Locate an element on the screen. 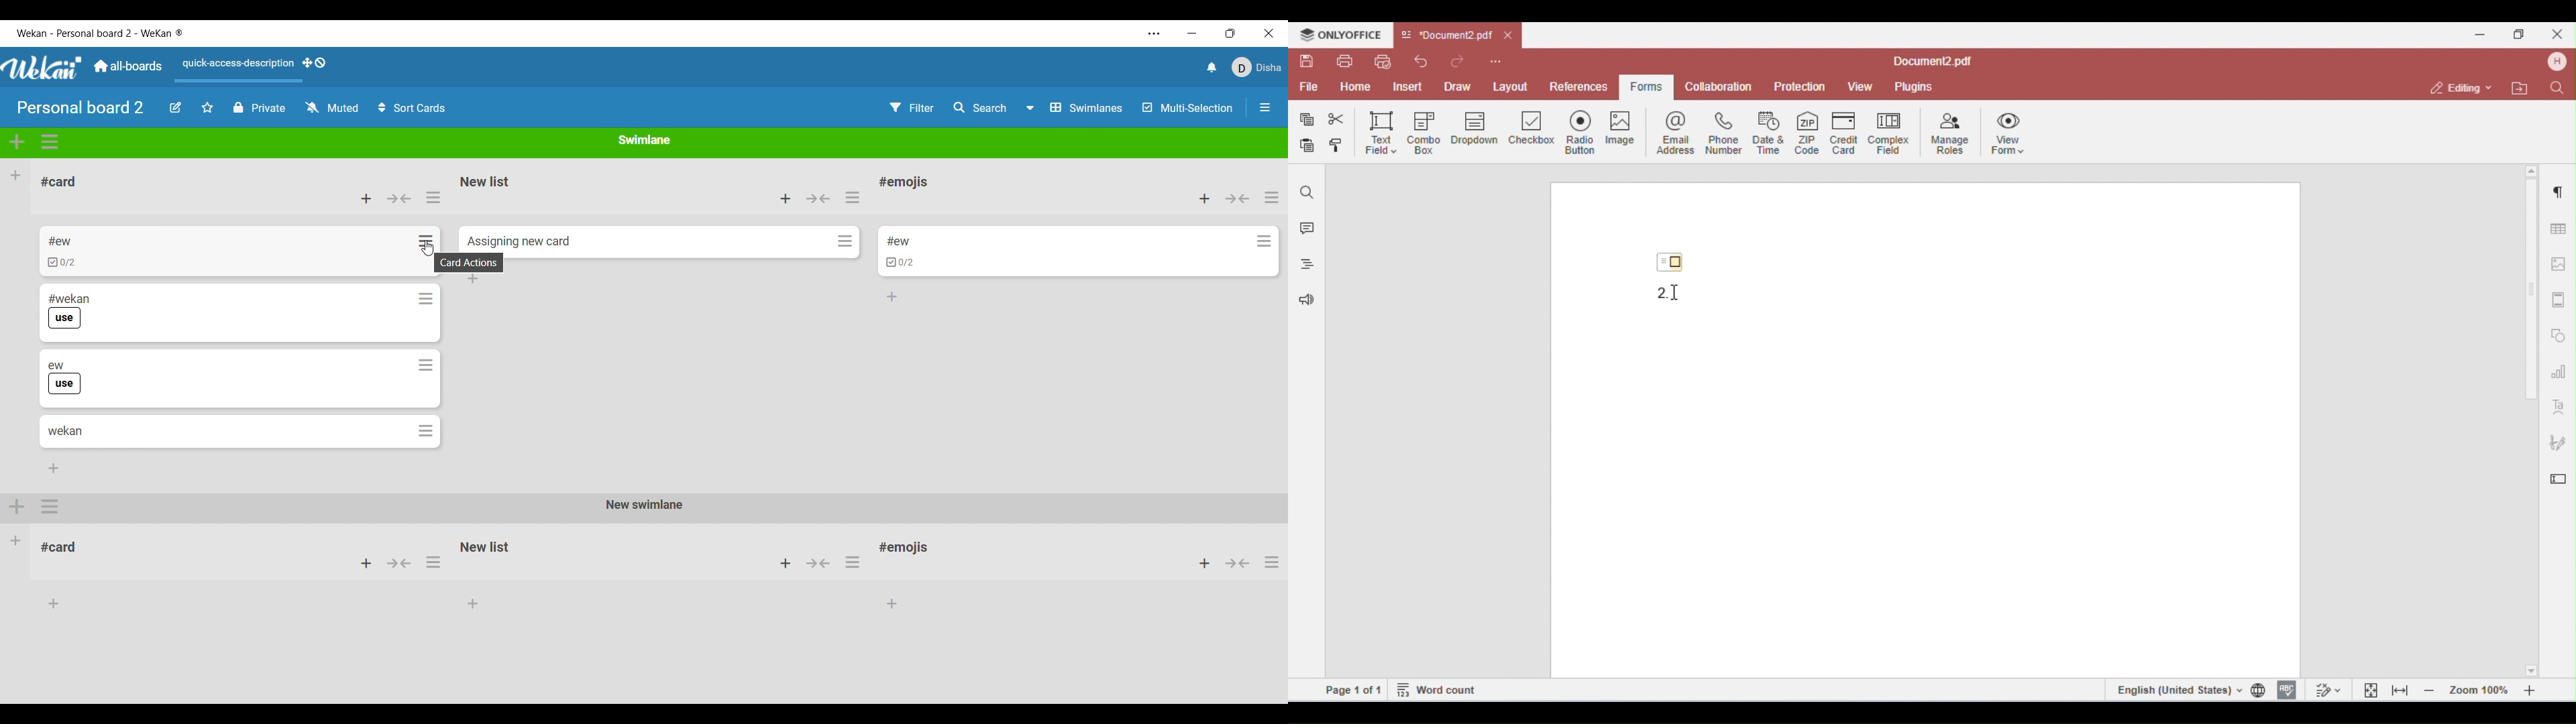 The width and height of the screenshot is (2576, 728). Card actions is located at coordinates (1265, 241).